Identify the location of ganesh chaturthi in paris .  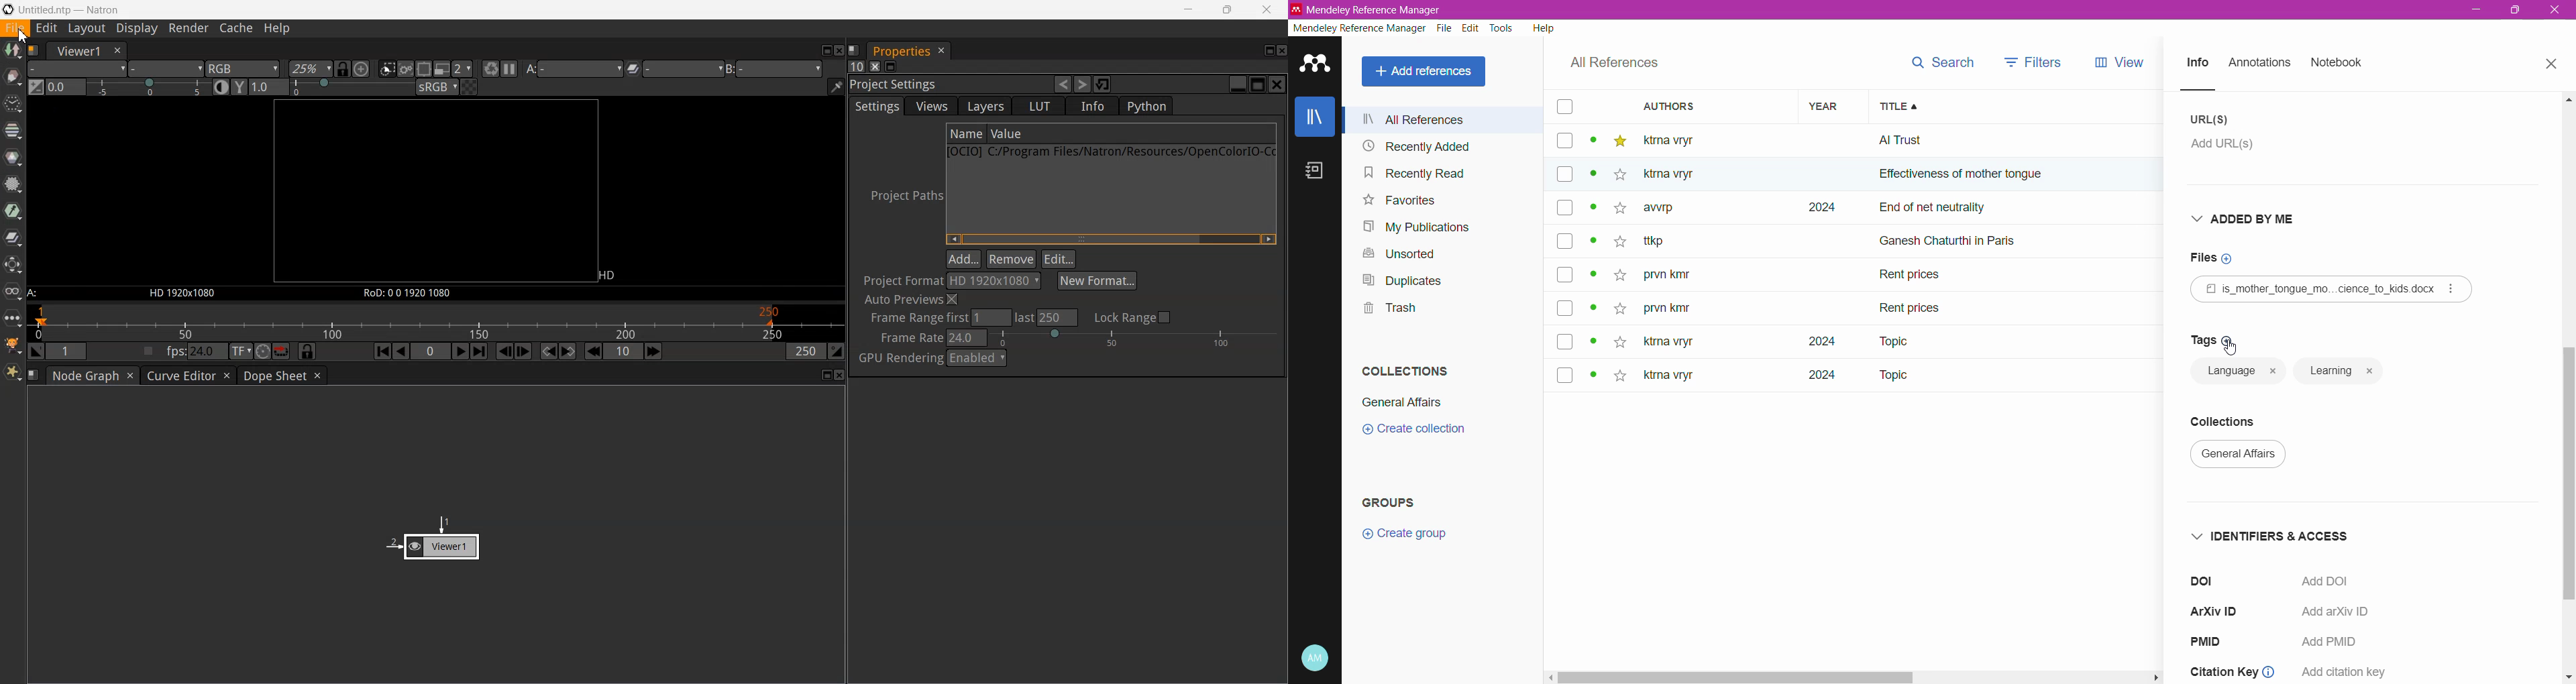
(1963, 235).